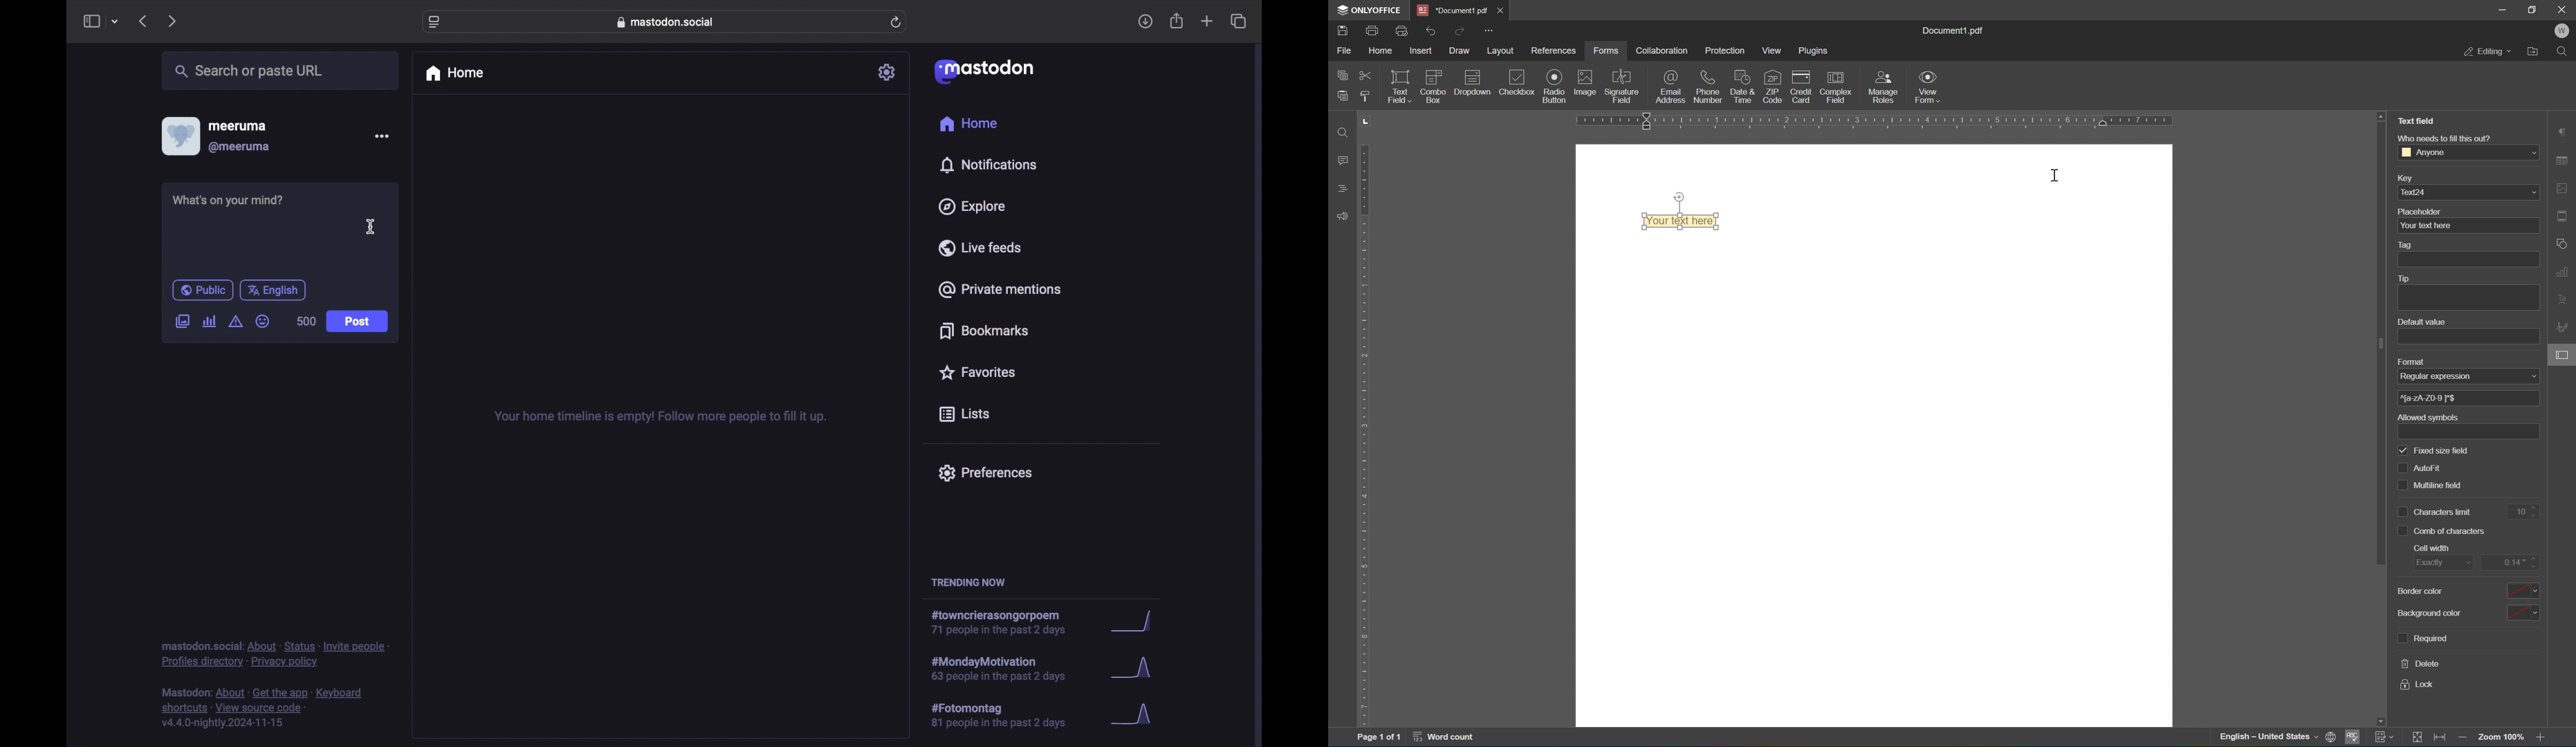 The width and height of the screenshot is (2576, 756). Describe the element at coordinates (2418, 737) in the screenshot. I see `fit to page` at that location.